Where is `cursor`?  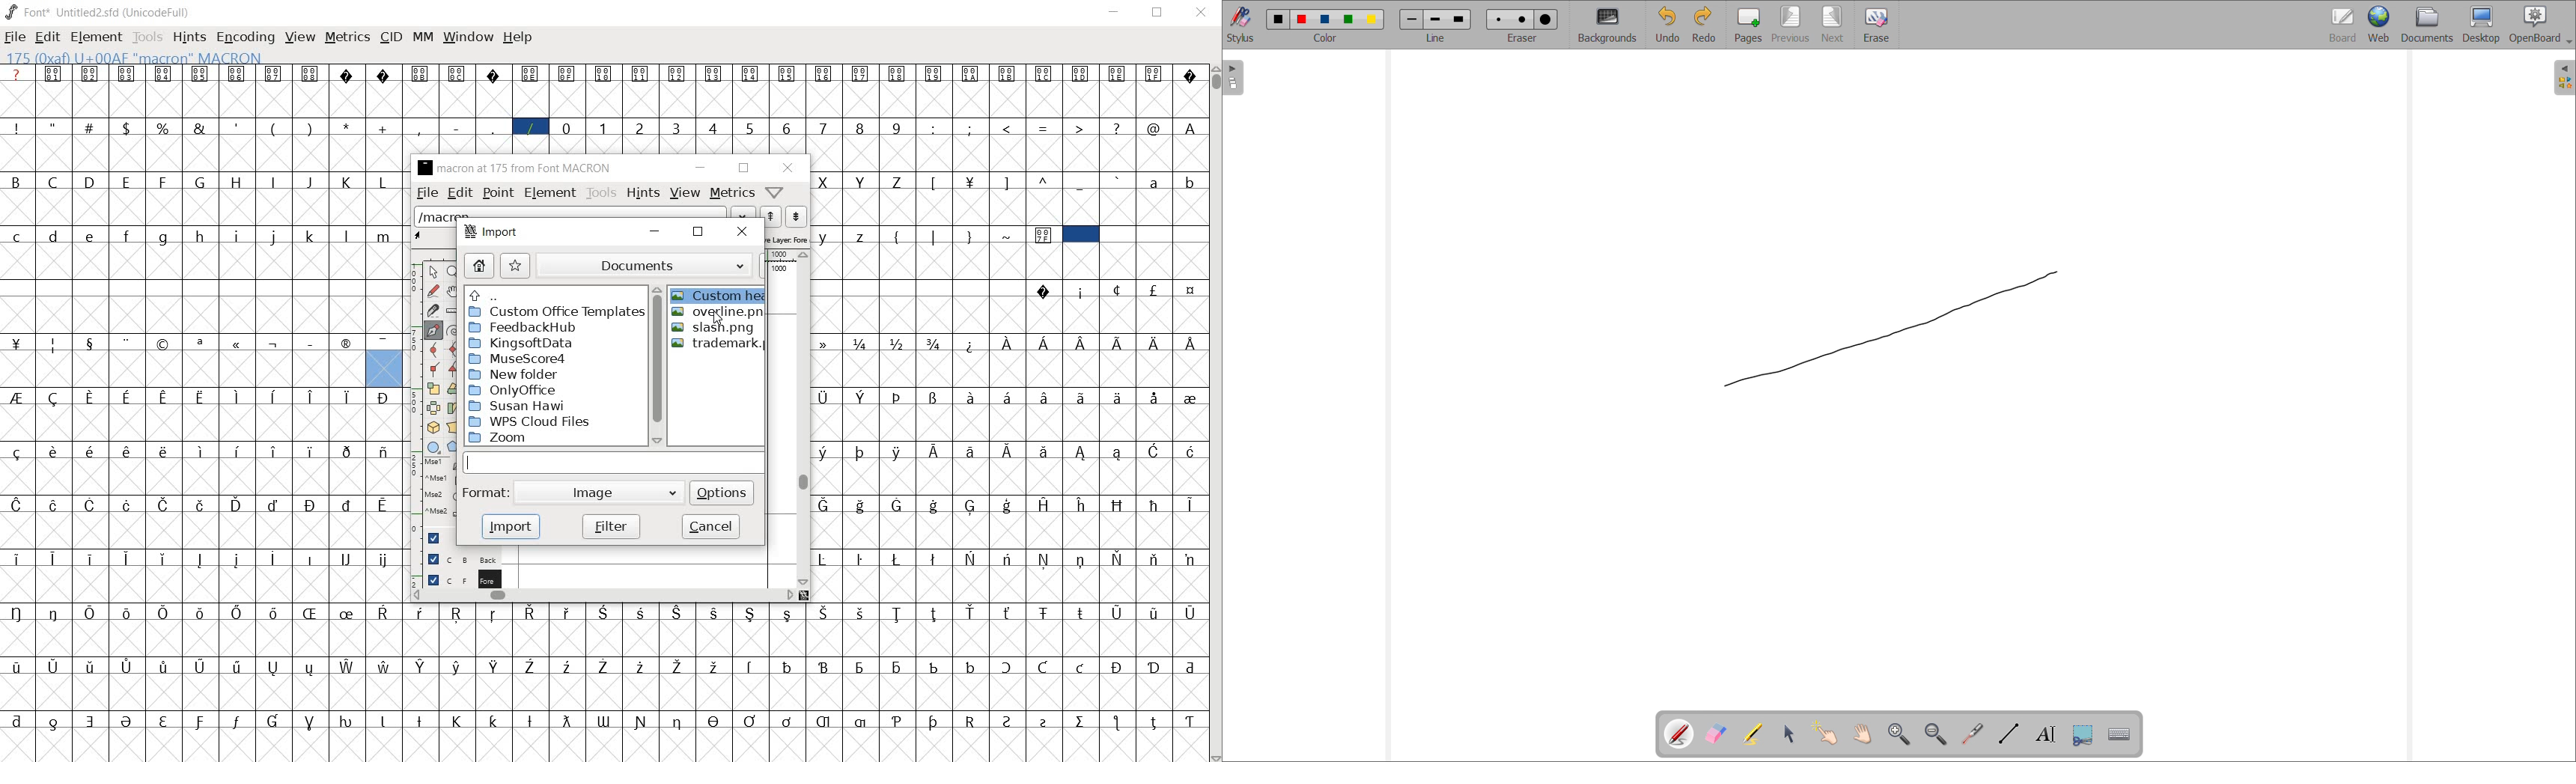
cursor is located at coordinates (716, 322).